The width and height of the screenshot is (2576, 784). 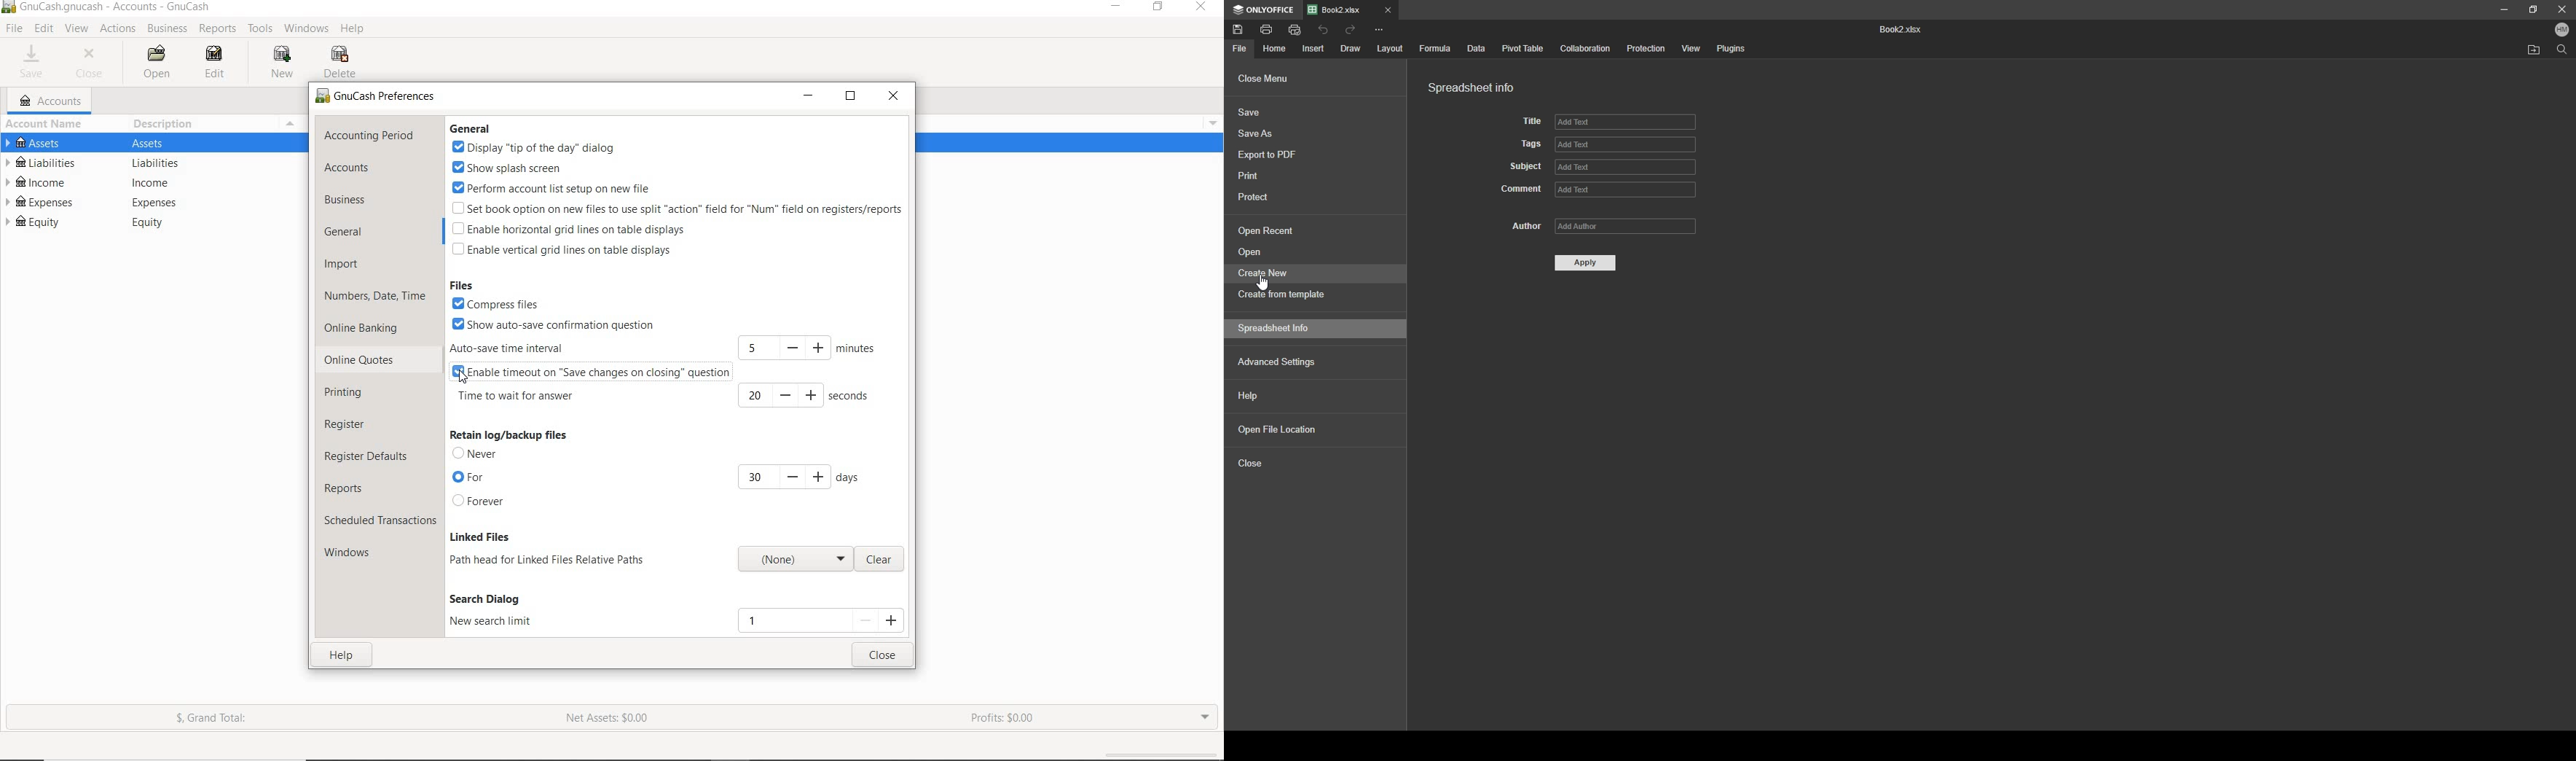 What do you see at coordinates (1206, 719) in the screenshot?
I see `EXPAND` at bounding box center [1206, 719].